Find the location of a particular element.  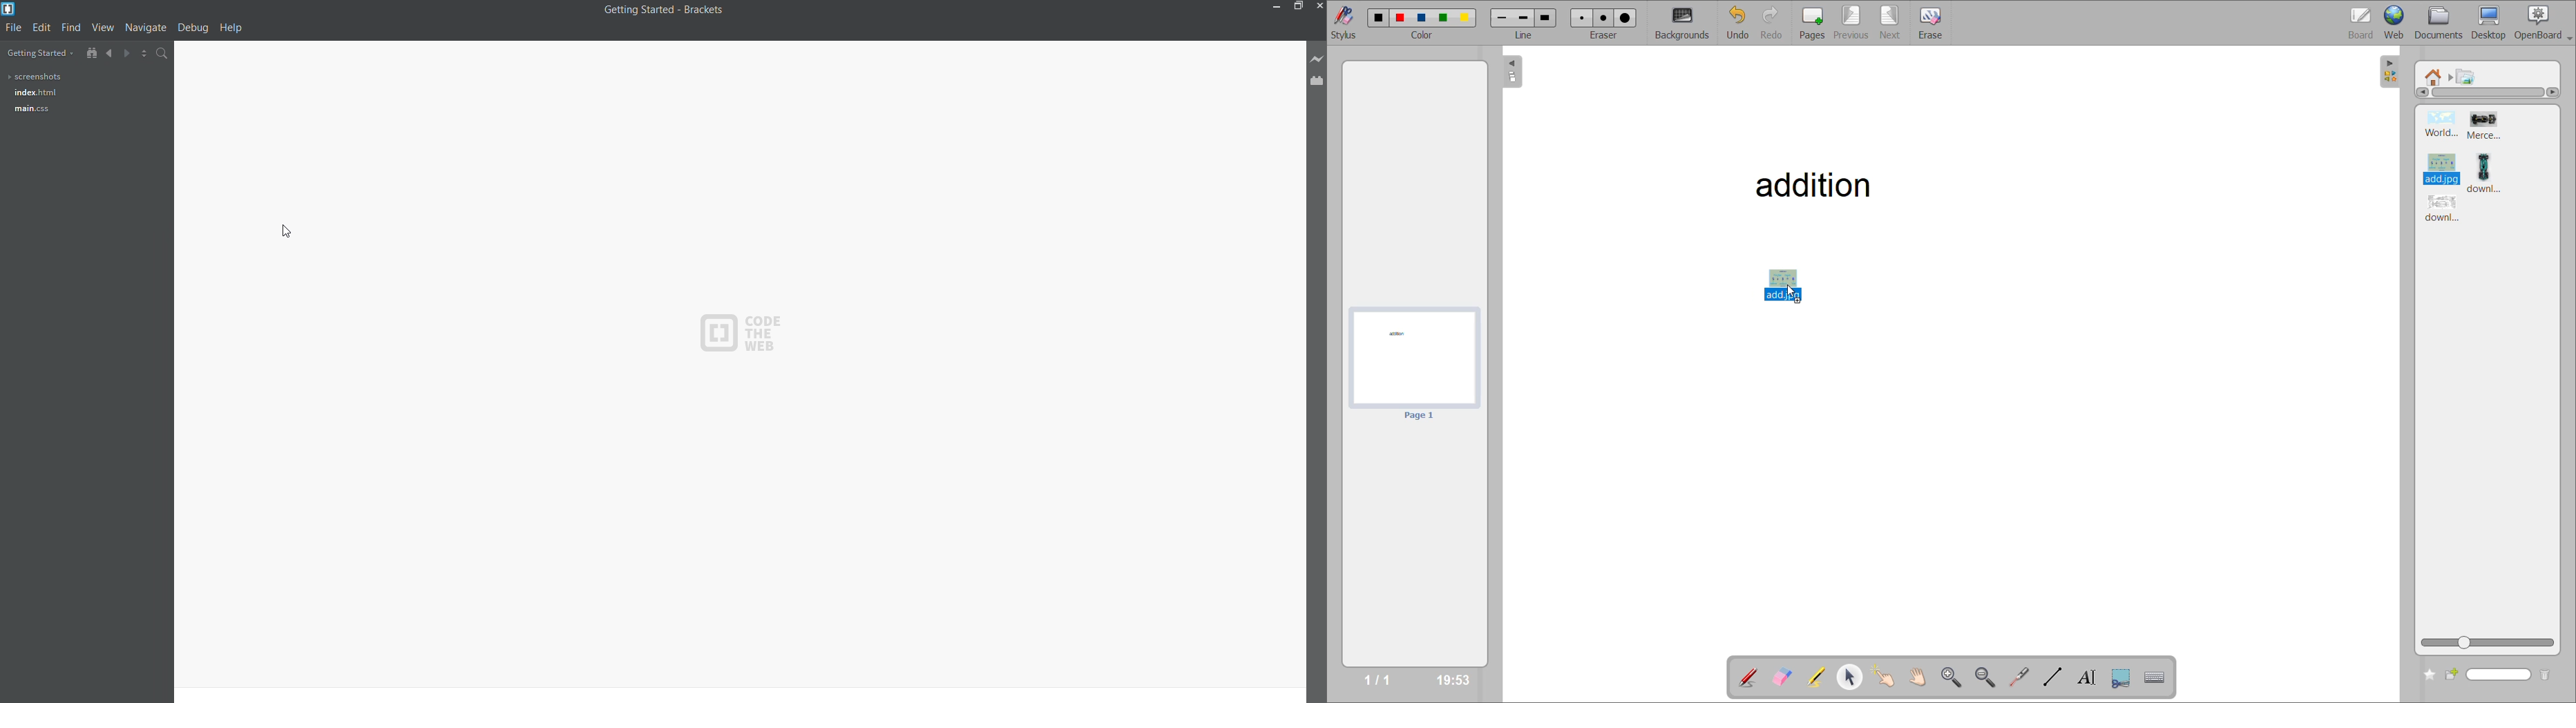

eraser is located at coordinates (1603, 33).